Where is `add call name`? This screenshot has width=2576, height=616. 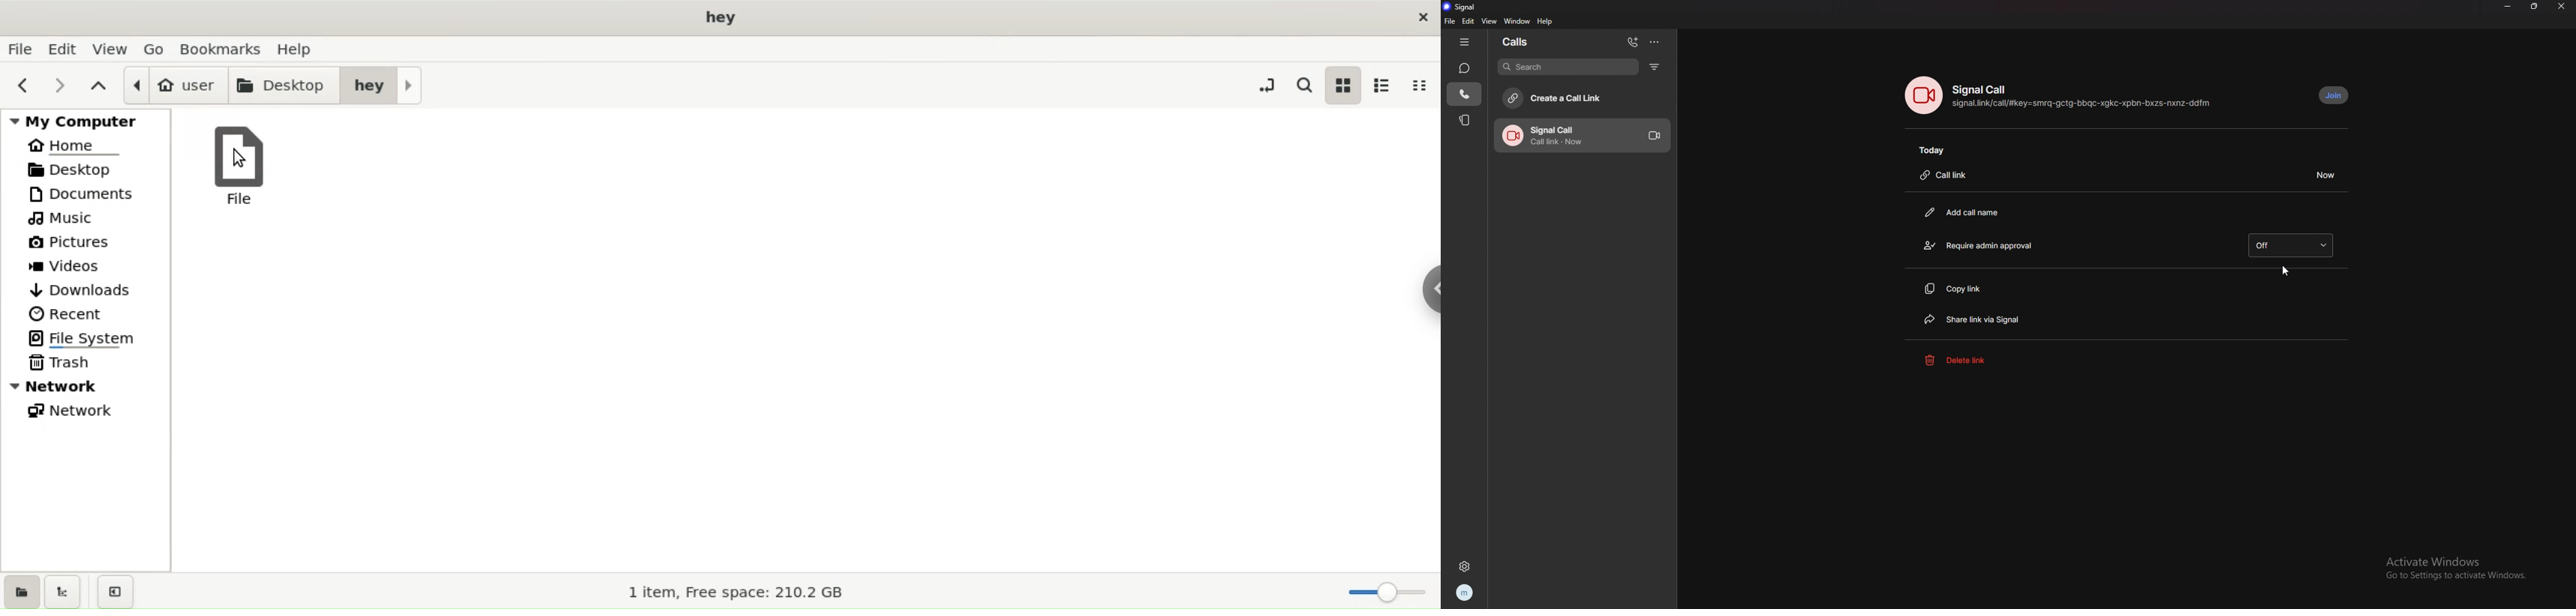
add call name is located at coordinates (1965, 213).